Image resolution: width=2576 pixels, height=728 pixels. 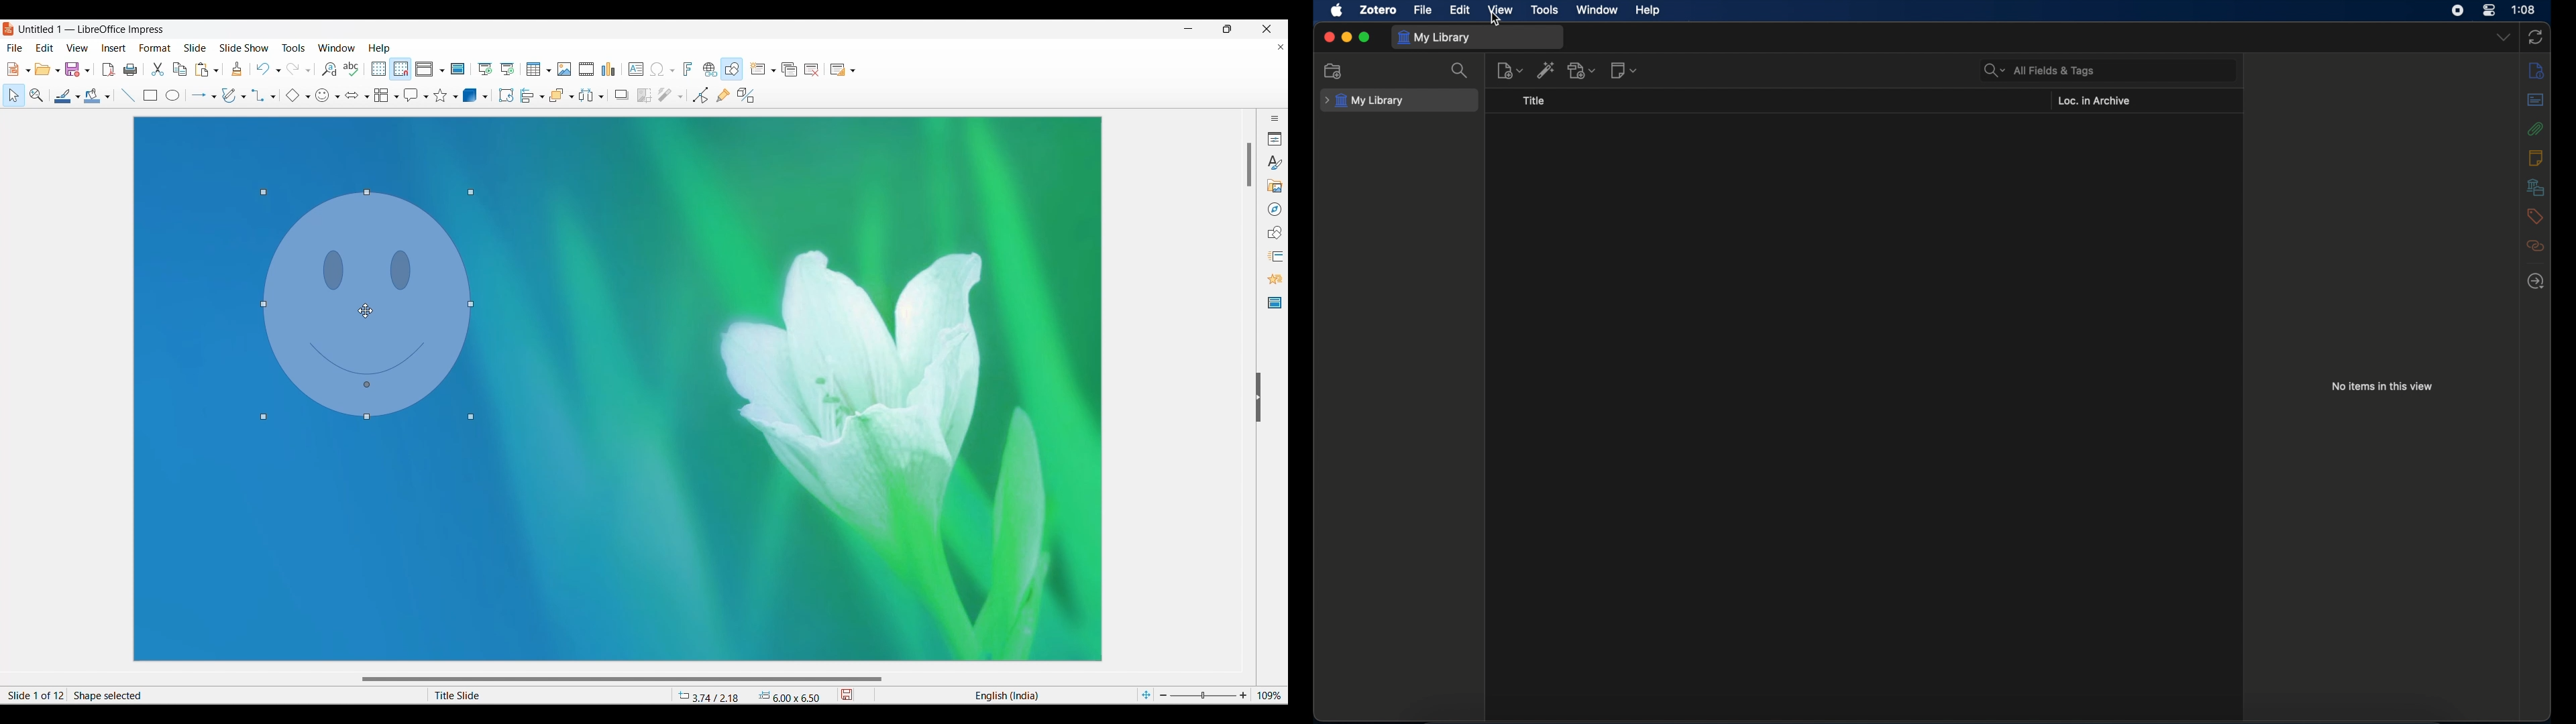 What do you see at coordinates (244, 97) in the screenshot?
I see `Curve and polygon options` at bounding box center [244, 97].